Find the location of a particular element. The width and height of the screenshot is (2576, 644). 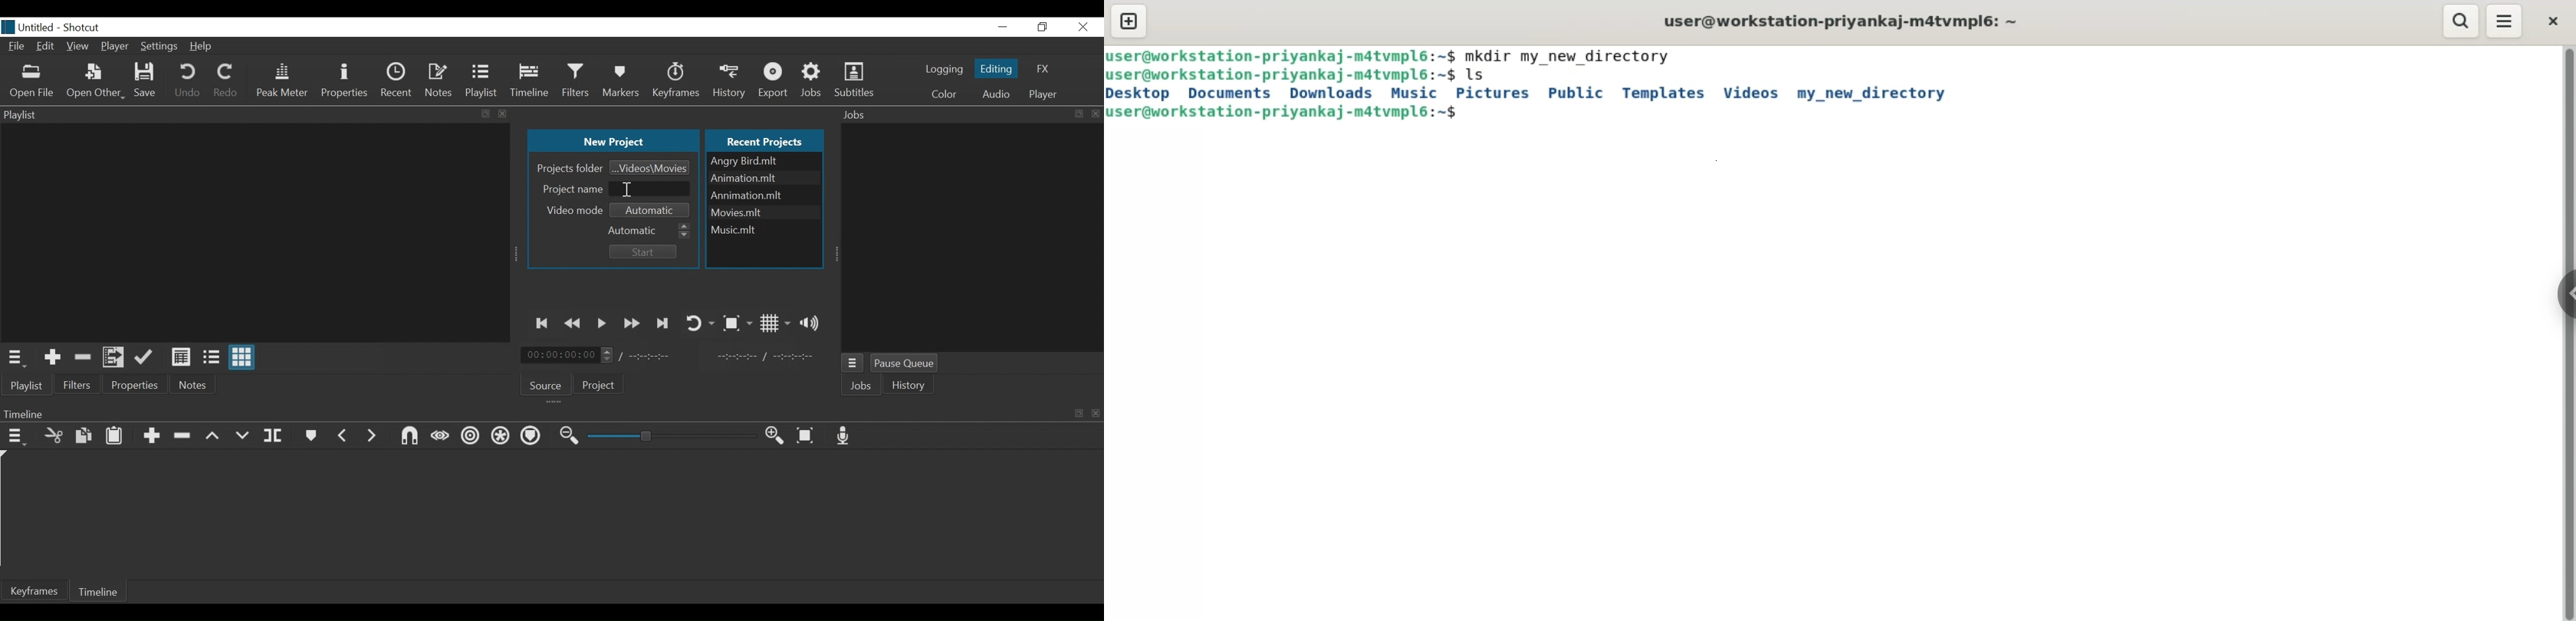

public is located at coordinates (1575, 92).